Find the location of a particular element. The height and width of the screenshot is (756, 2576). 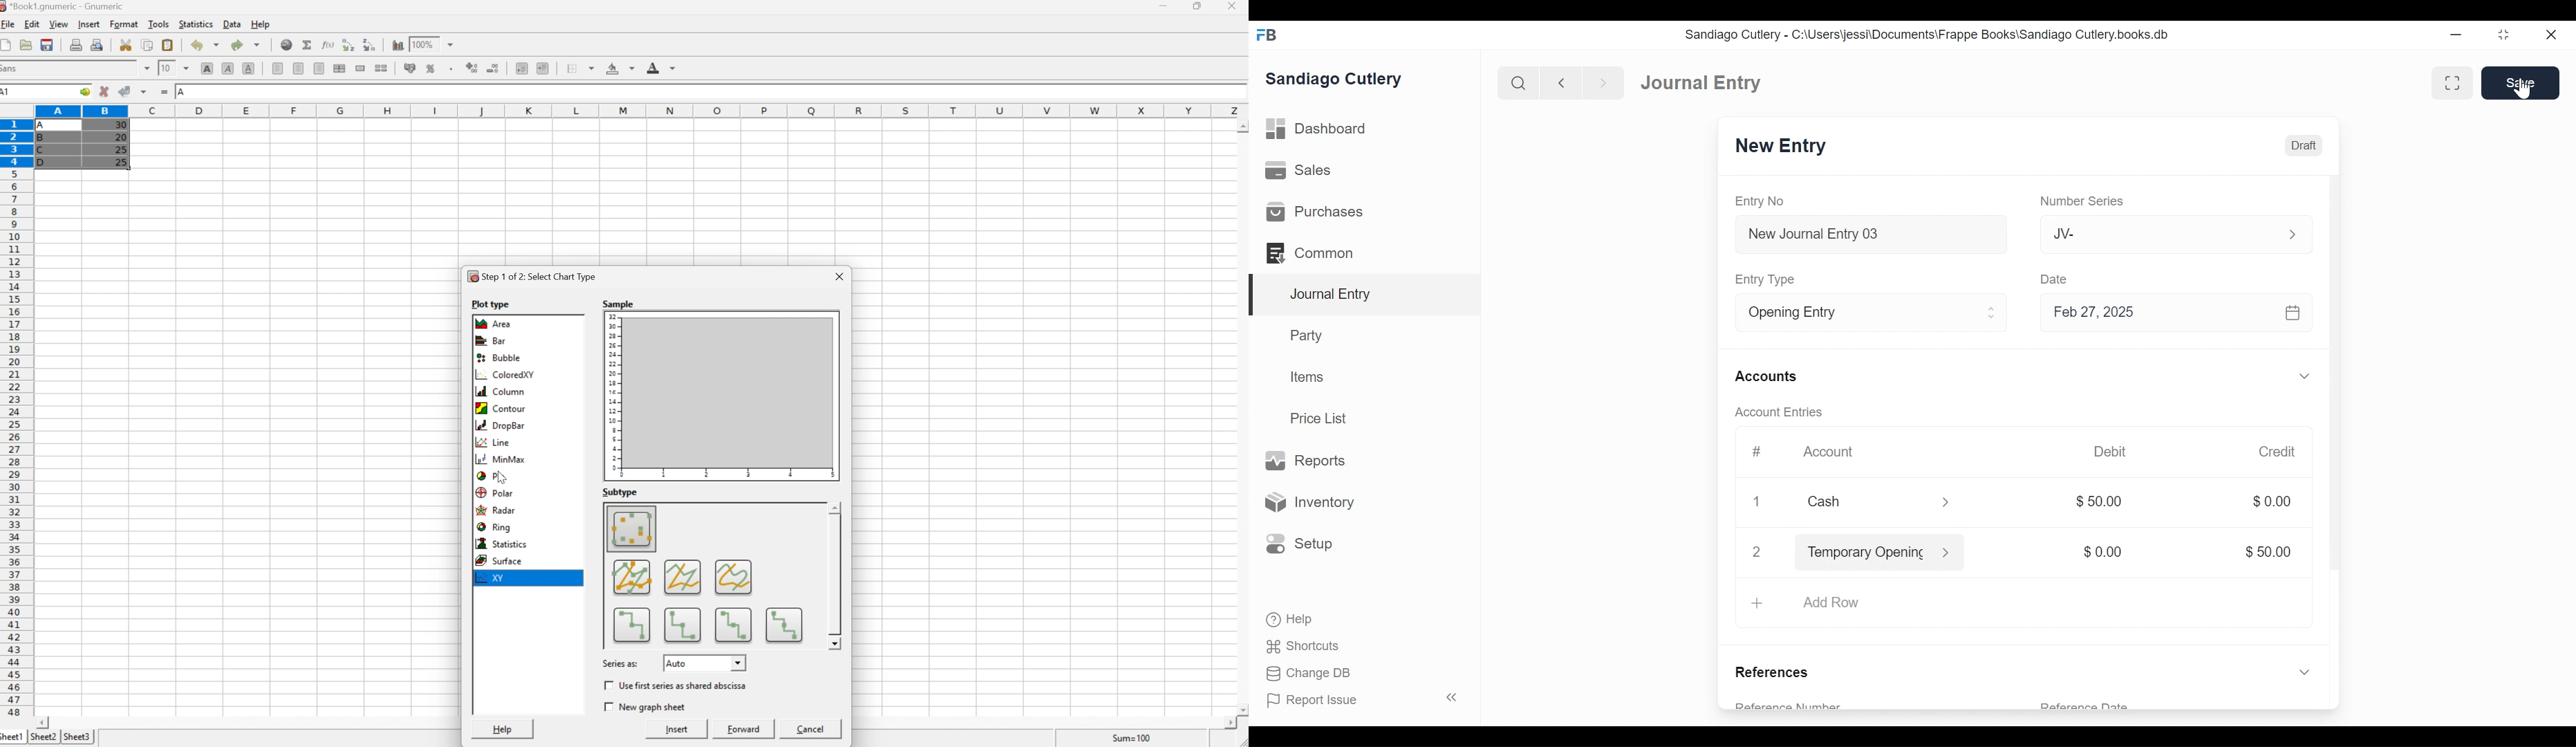

Account Entries is located at coordinates (1777, 412).